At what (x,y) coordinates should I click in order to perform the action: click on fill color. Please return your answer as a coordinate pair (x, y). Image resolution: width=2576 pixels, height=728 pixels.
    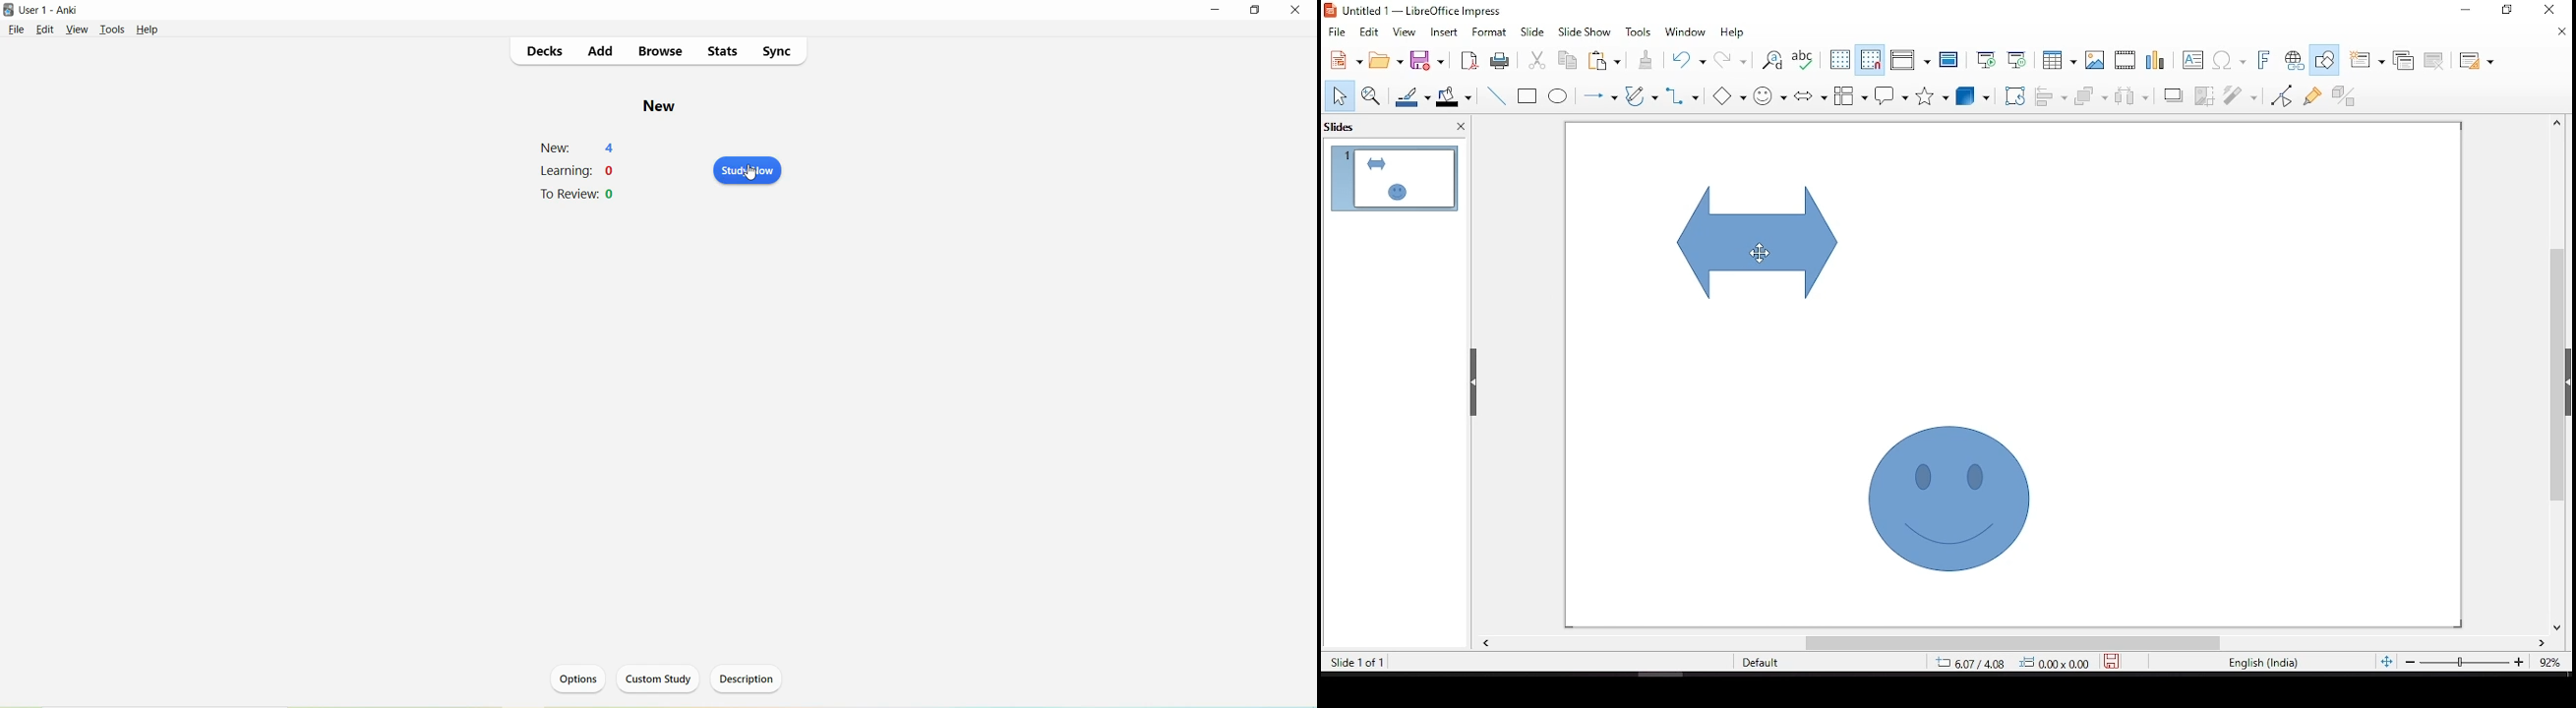
    Looking at the image, I should click on (1454, 99).